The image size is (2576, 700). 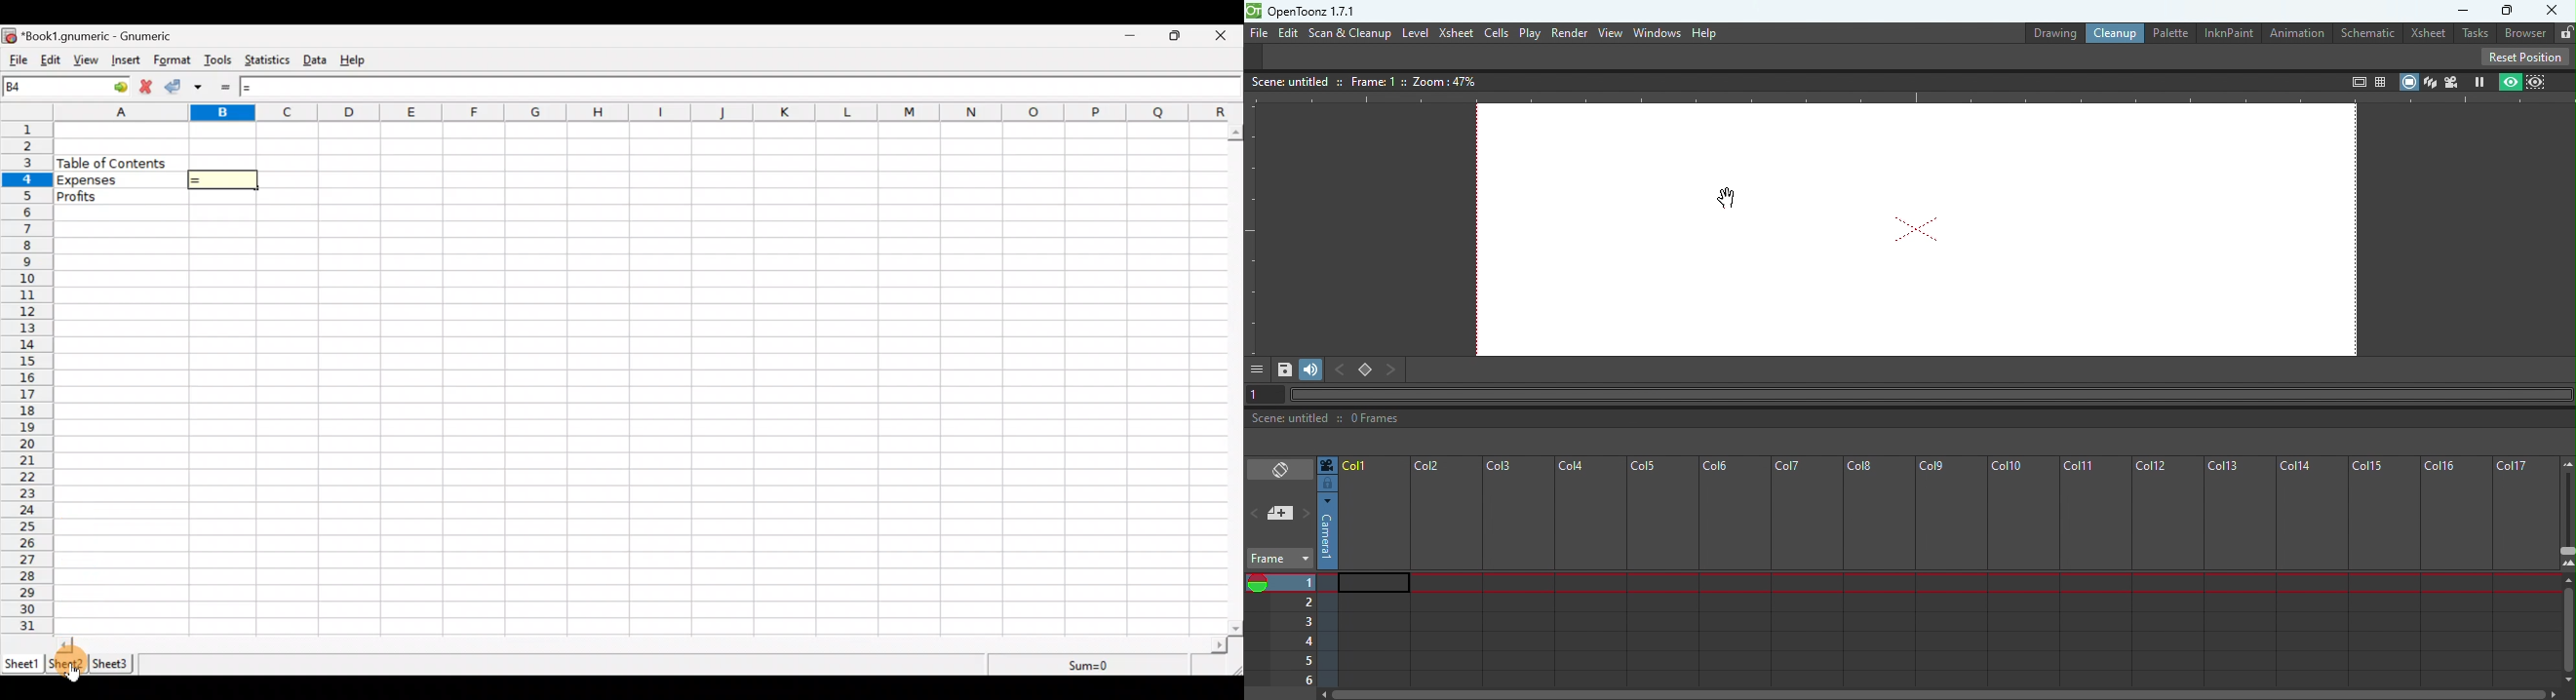 What do you see at coordinates (26, 380) in the screenshot?
I see `numbering column` at bounding box center [26, 380].